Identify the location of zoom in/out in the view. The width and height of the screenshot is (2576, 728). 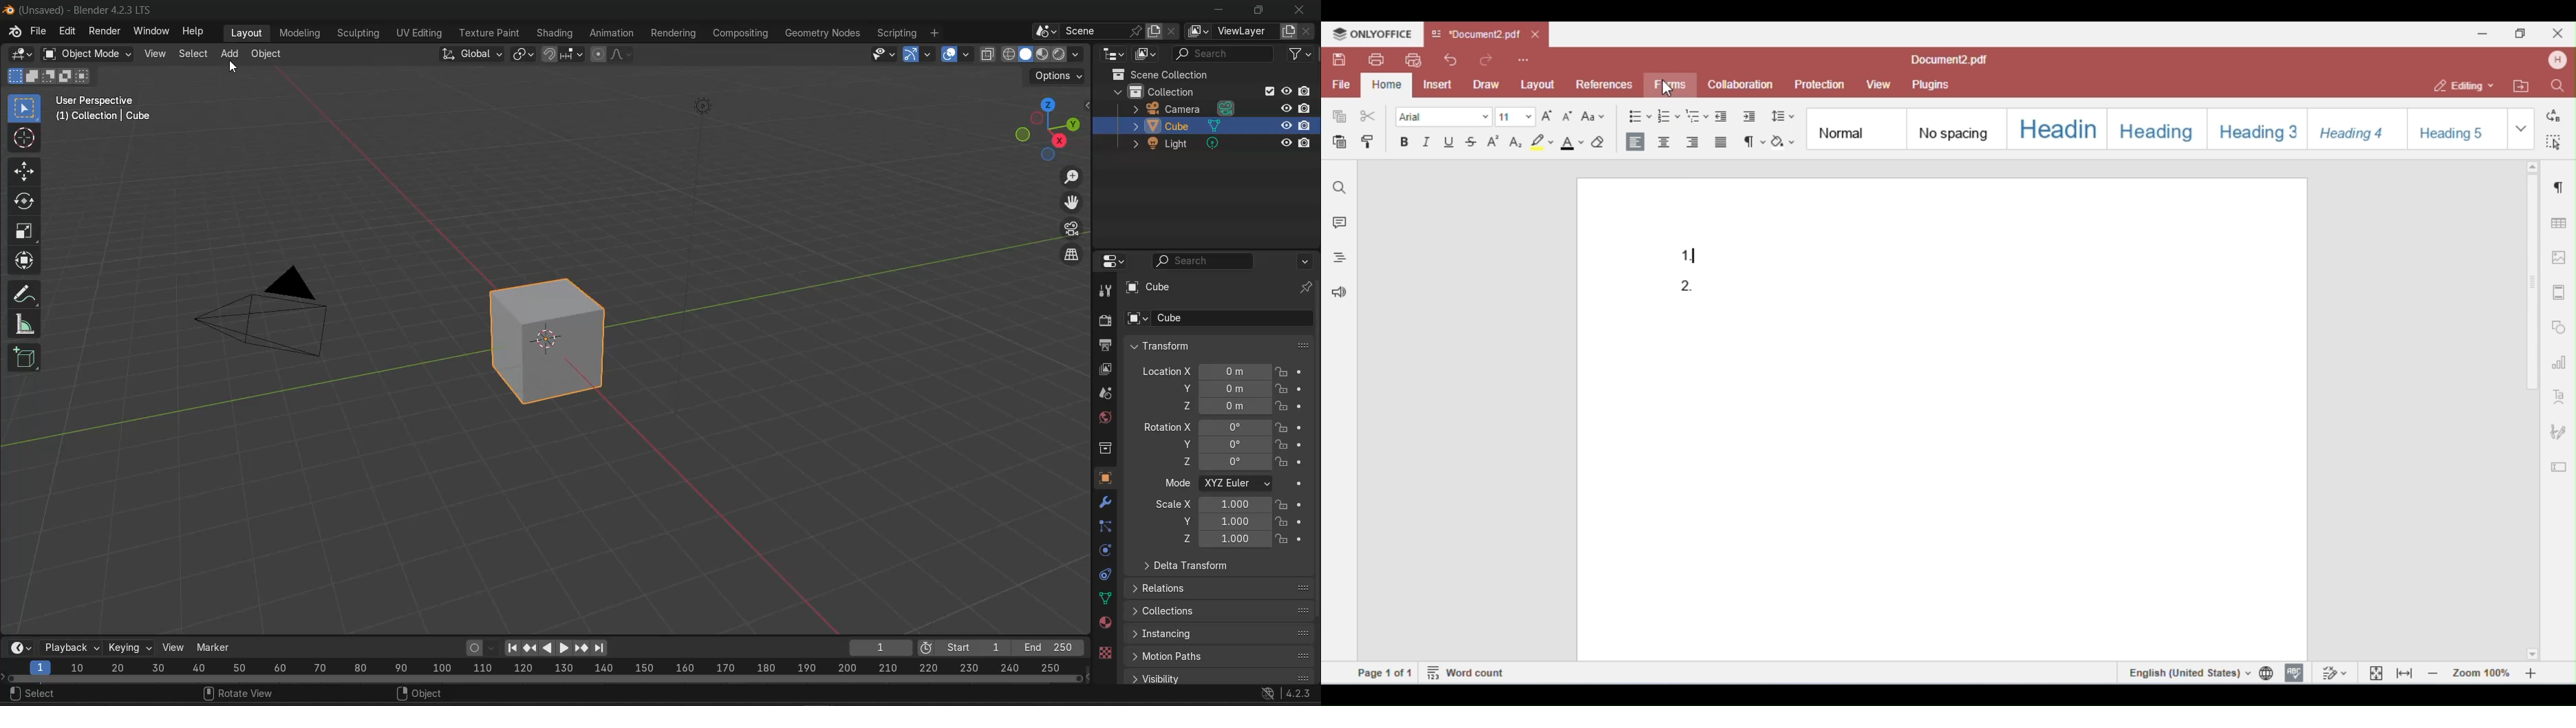
(1073, 176).